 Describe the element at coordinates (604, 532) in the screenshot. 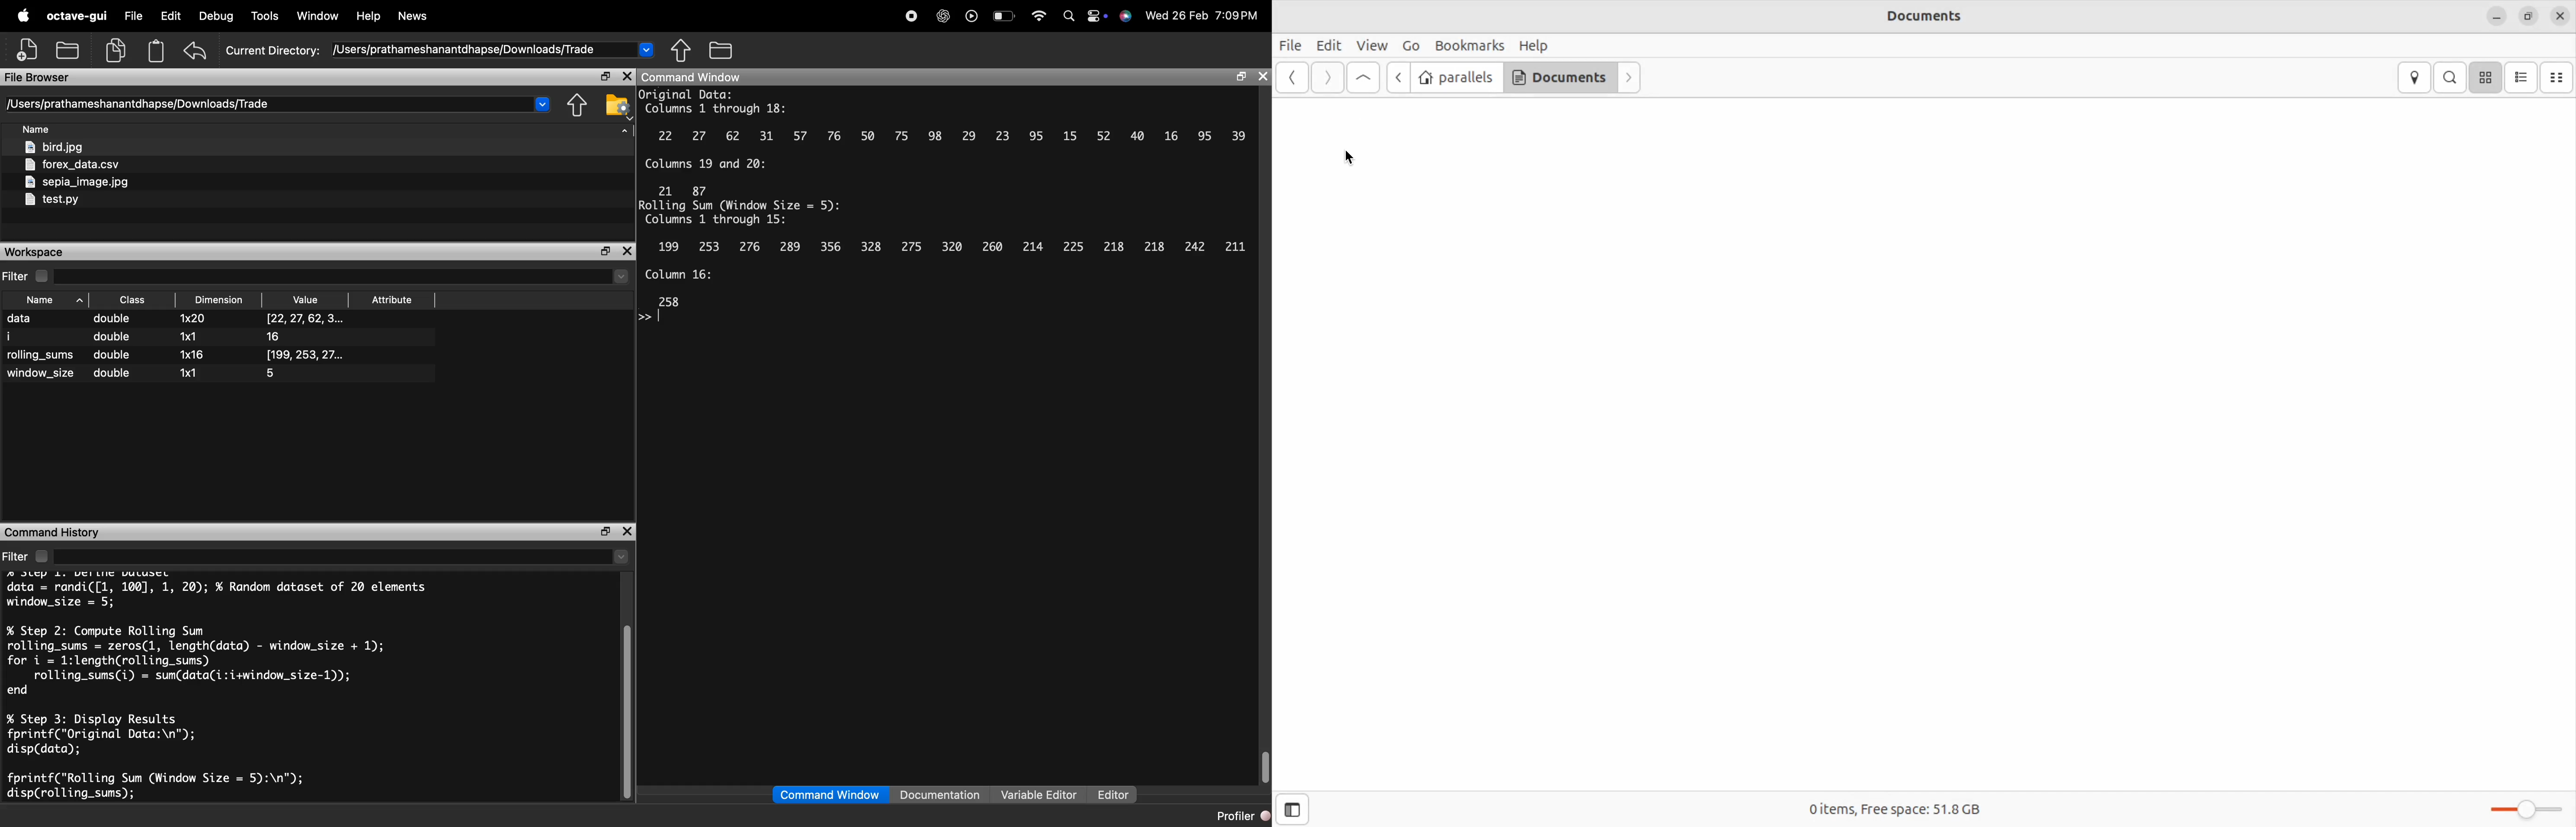

I see `maximize` at that location.